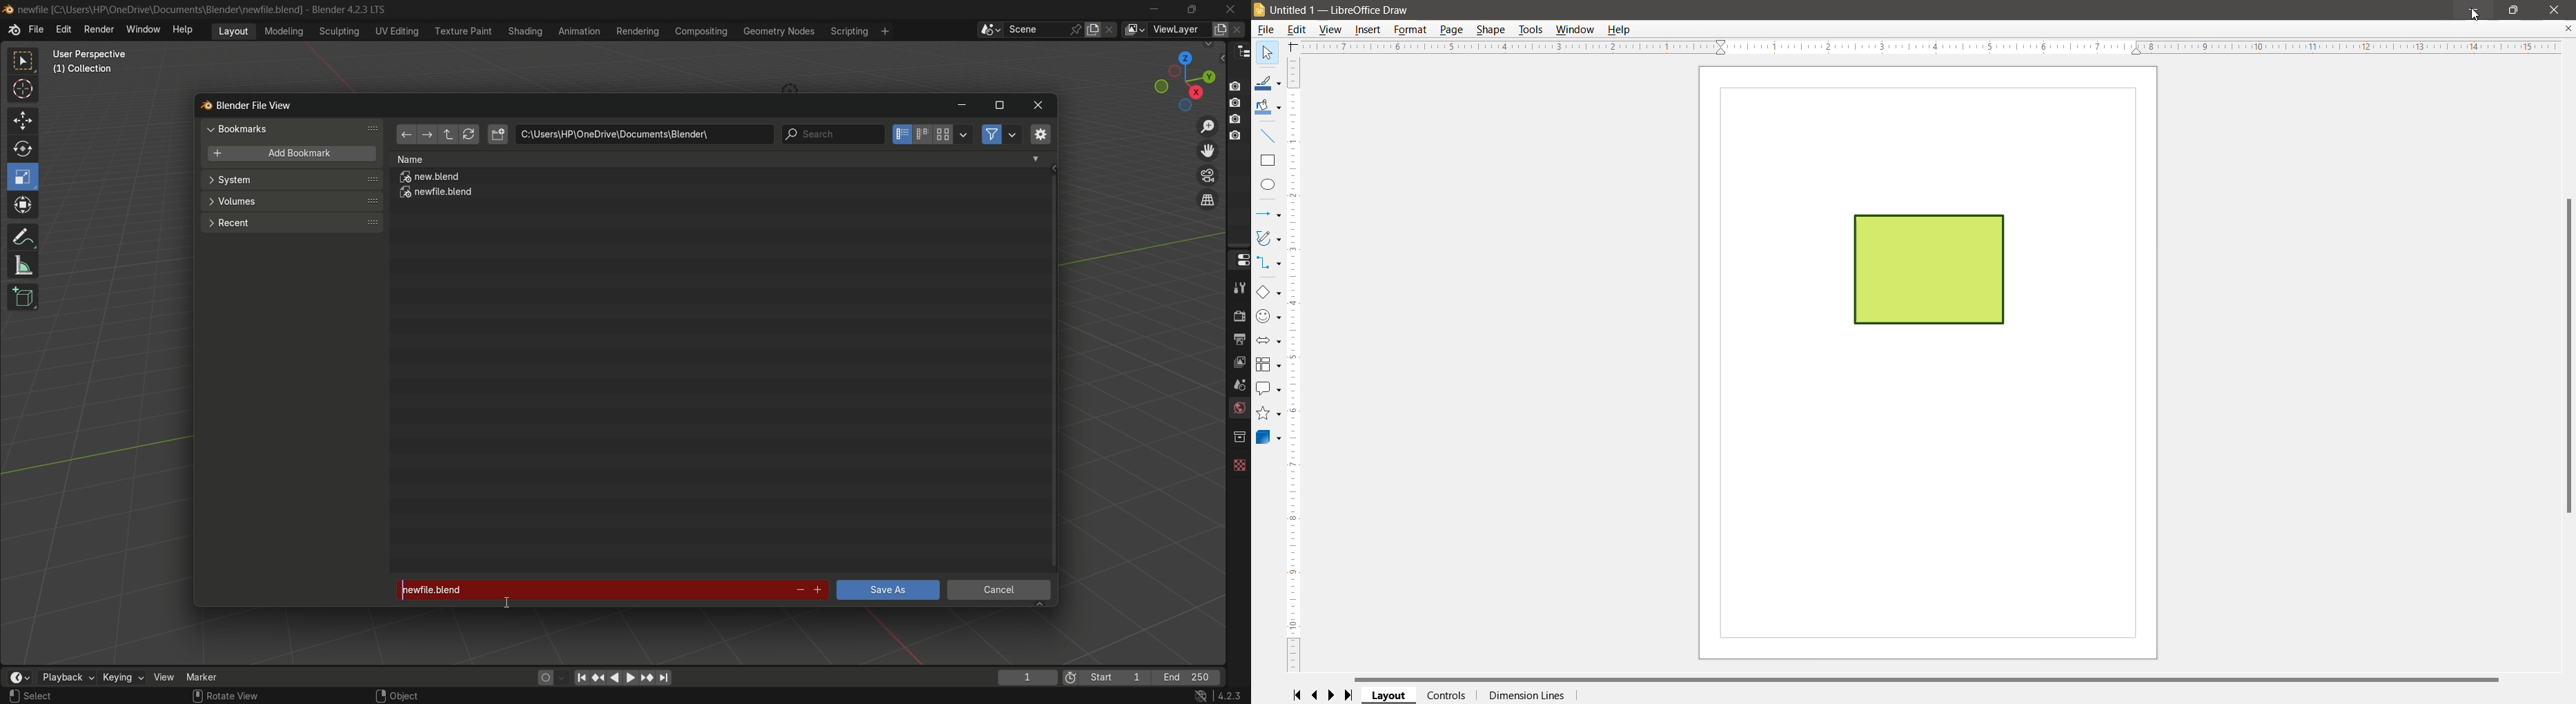  What do you see at coordinates (160, 10) in the screenshot?
I see `C:\User:\\HP\Onedrive\Documents\Blender` at bounding box center [160, 10].